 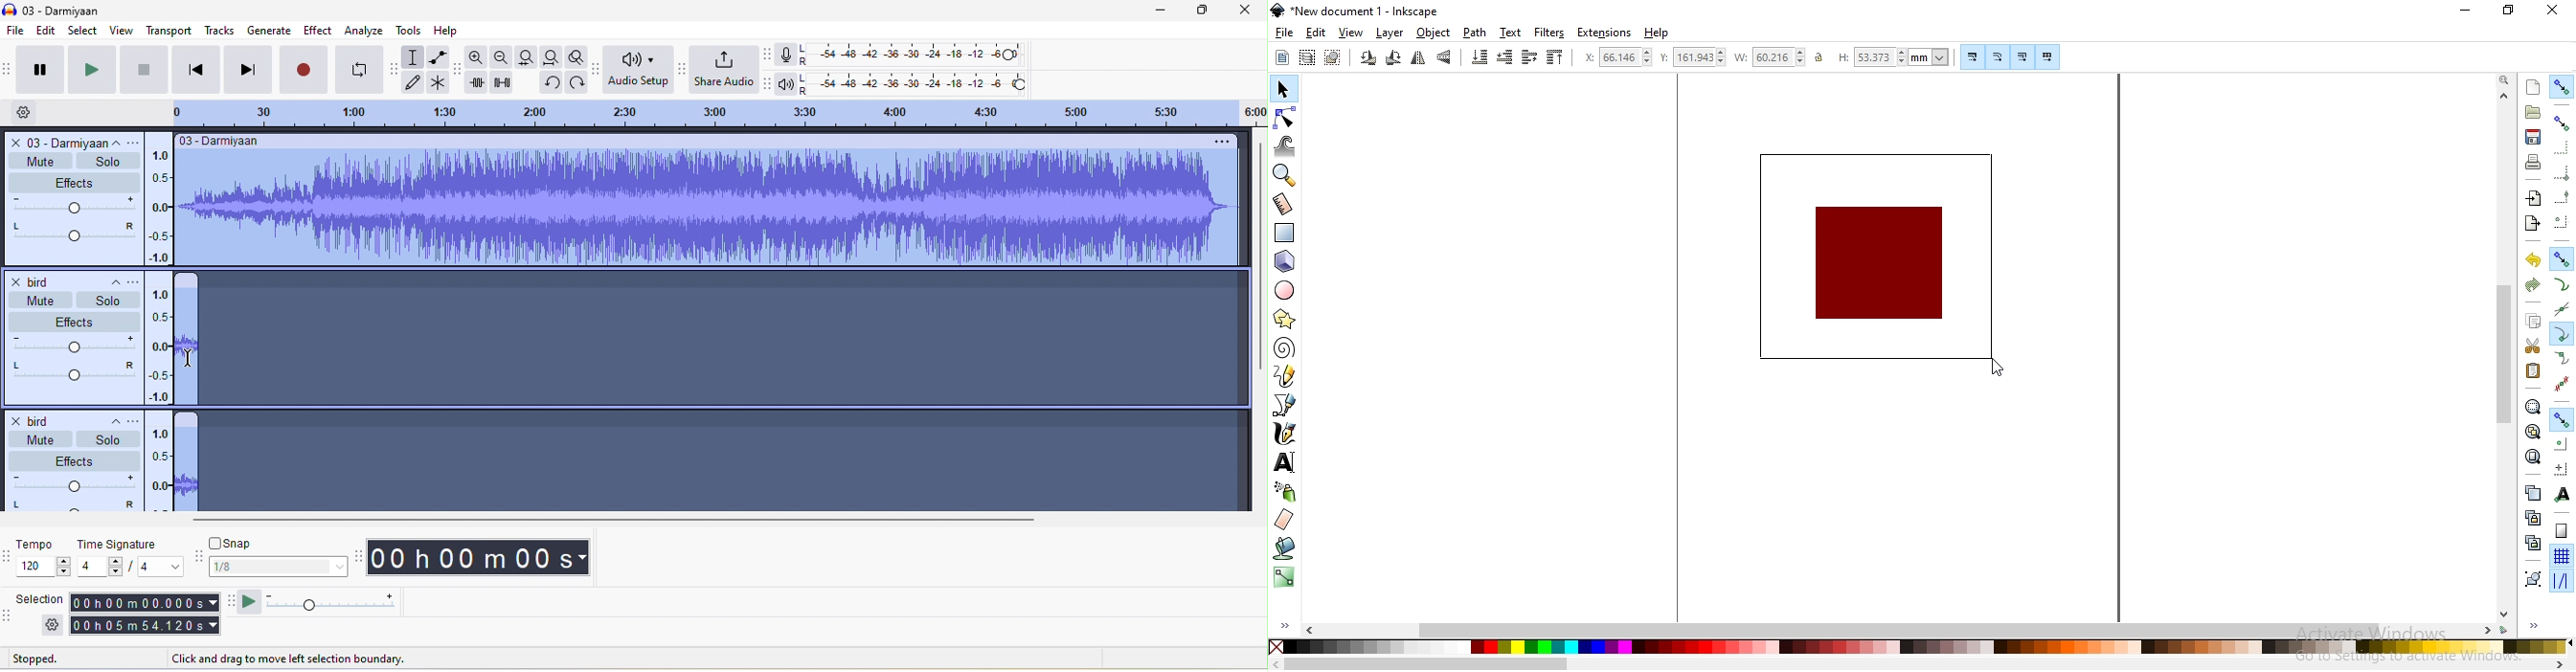 What do you see at coordinates (72, 483) in the screenshot?
I see `volume` at bounding box center [72, 483].